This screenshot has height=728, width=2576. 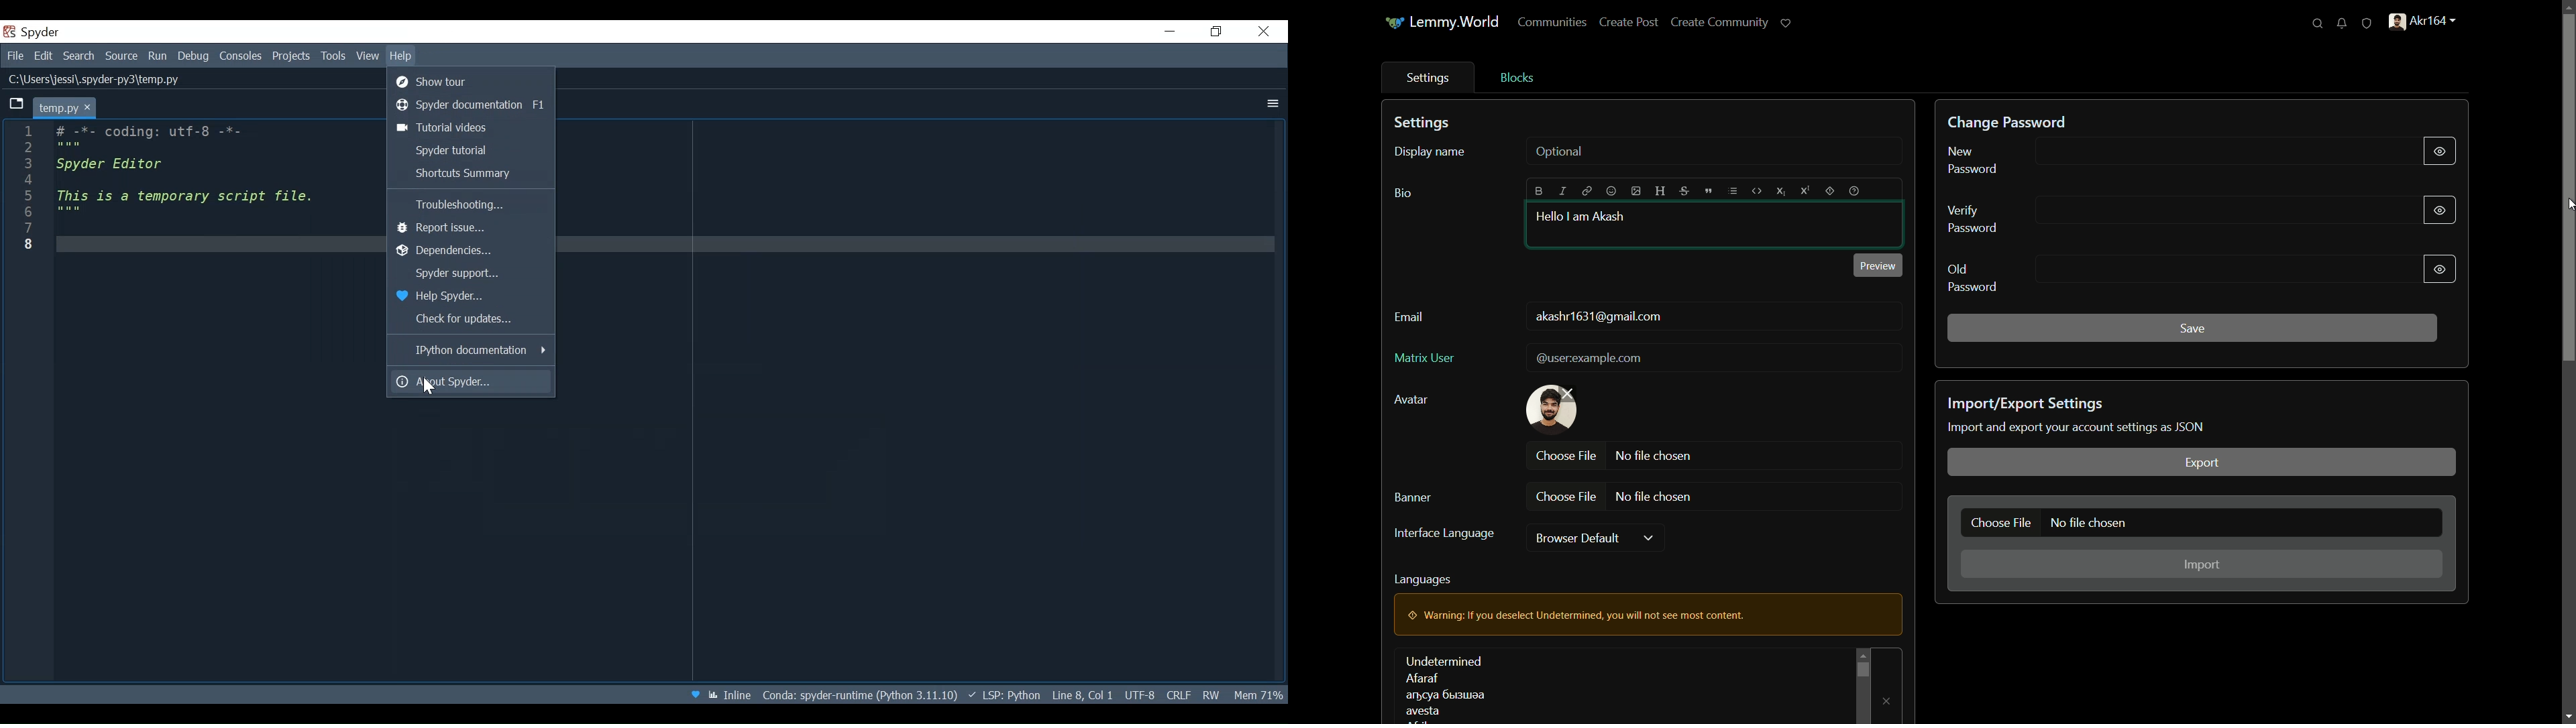 I want to click on More Options, so click(x=1270, y=104).